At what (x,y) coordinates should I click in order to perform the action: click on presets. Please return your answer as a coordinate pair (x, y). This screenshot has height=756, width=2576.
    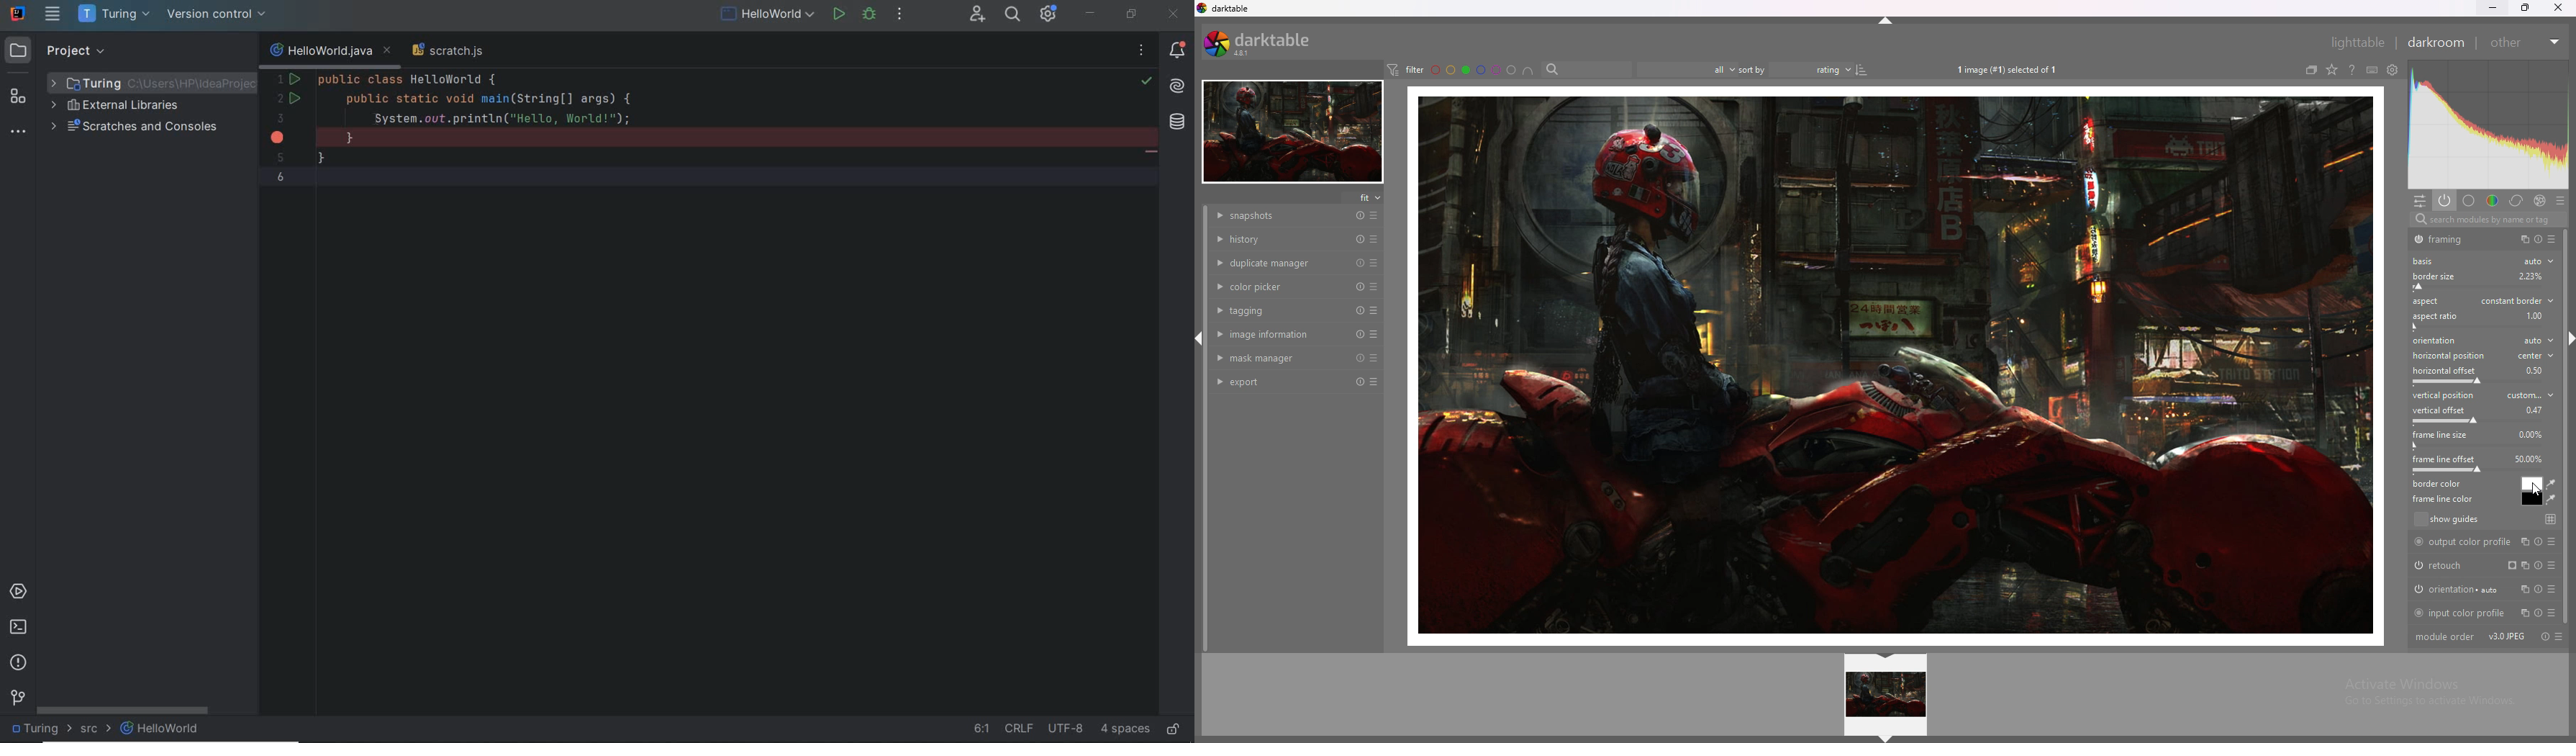
    Looking at the image, I should click on (2553, 240).